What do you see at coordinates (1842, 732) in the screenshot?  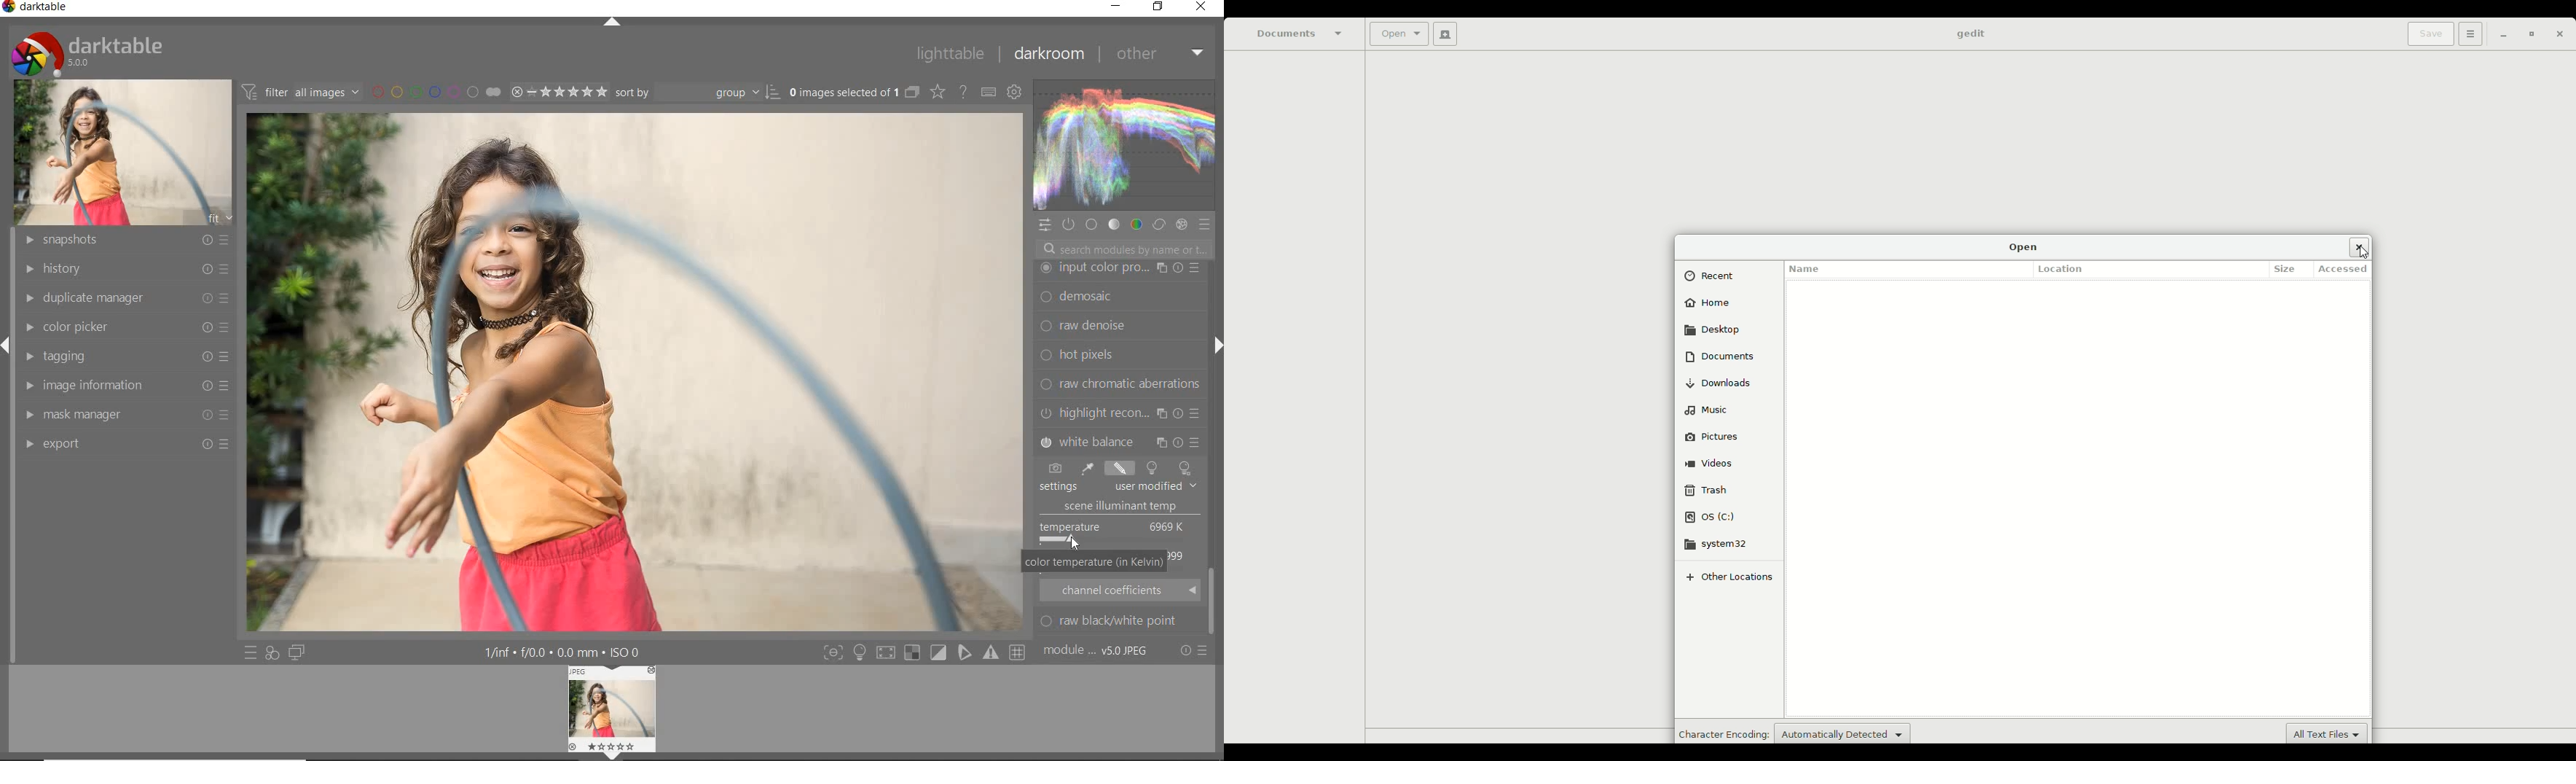 I see `Auto detect` at bounding box center [1842, 732].